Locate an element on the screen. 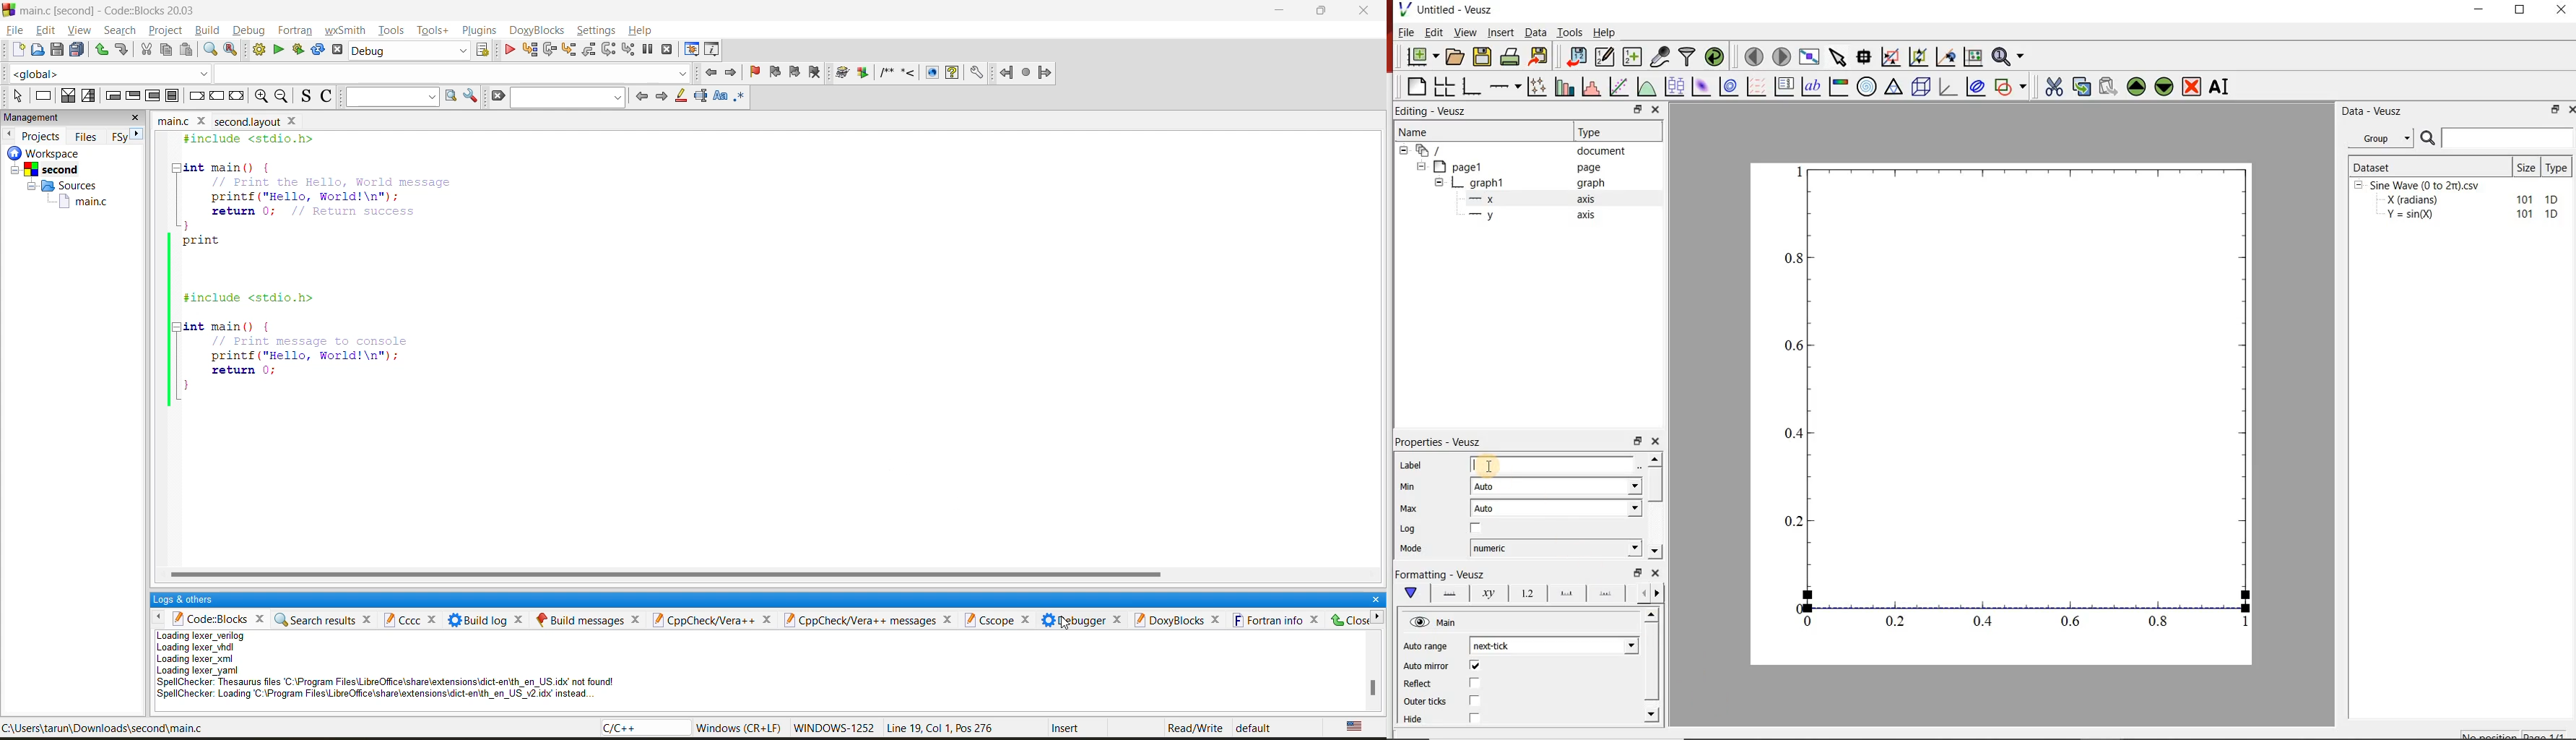 Image resolution: width=2576 pixels, height=756 pixels. stop debugger is located at coordinates (666, 48).